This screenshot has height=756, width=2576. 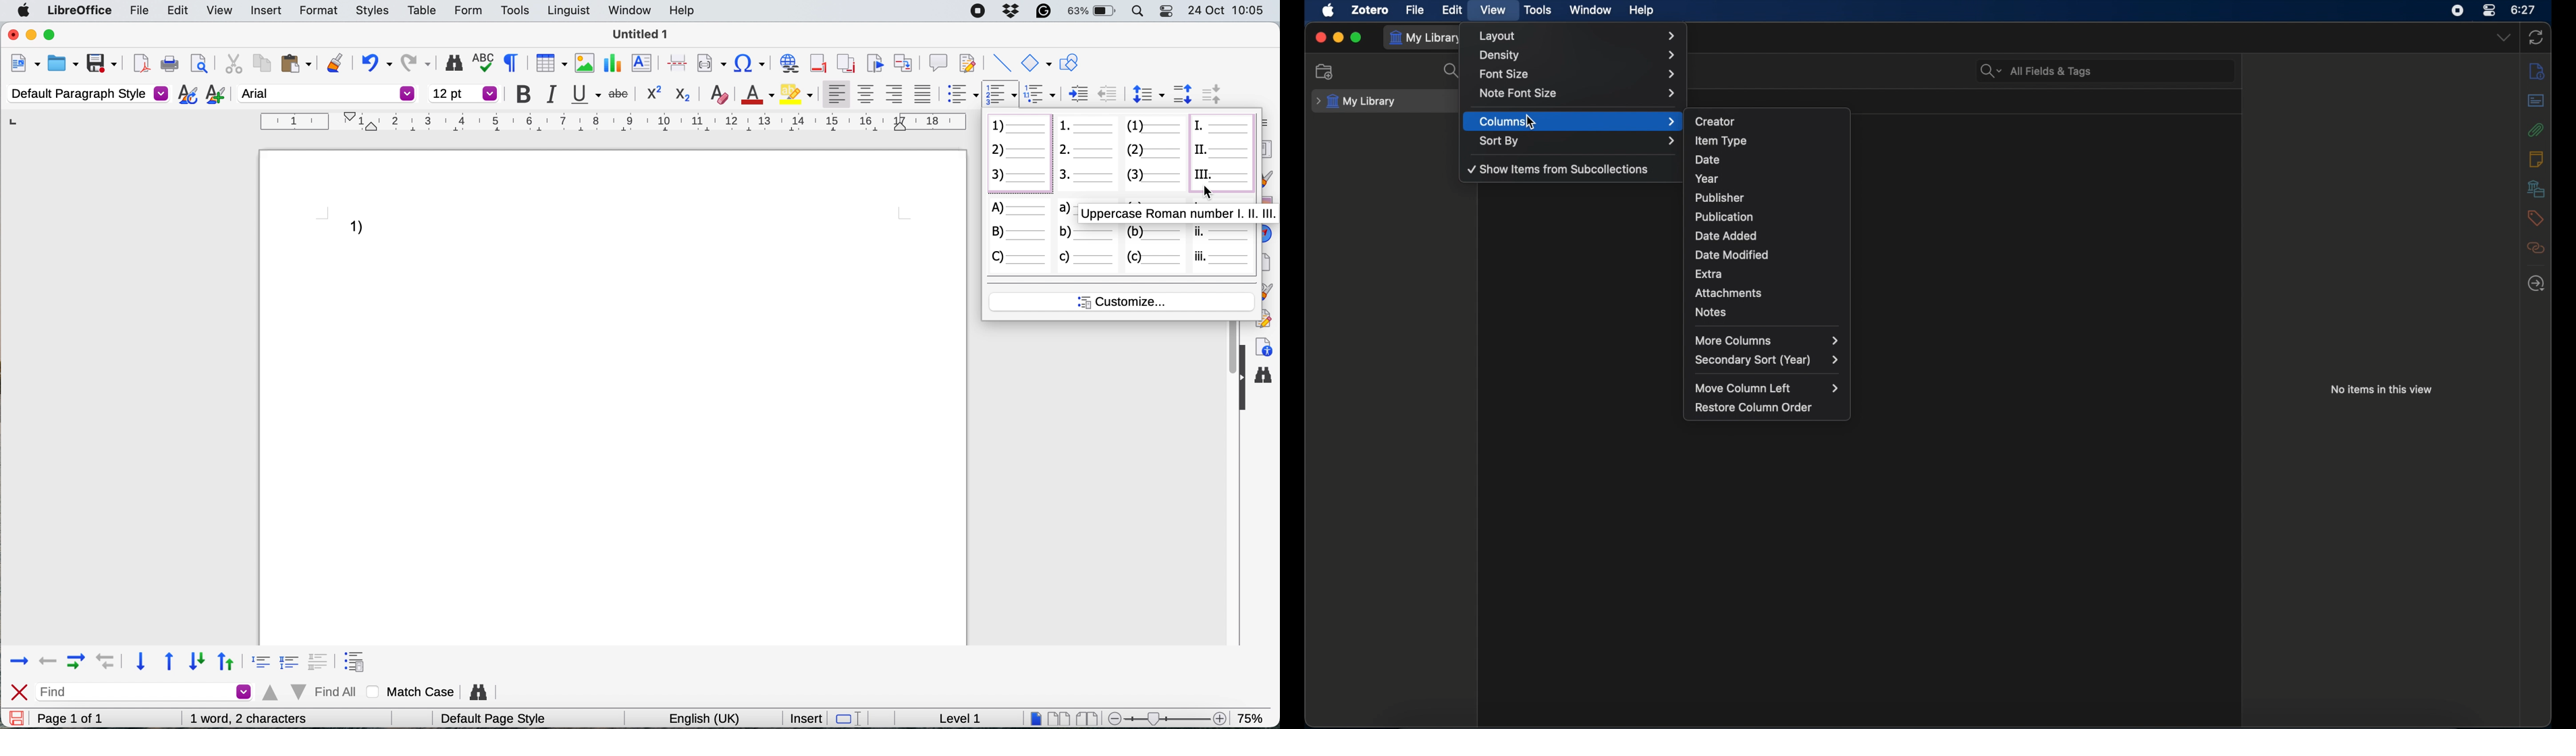 I want to click on extra, so click(x=1709, y=274).